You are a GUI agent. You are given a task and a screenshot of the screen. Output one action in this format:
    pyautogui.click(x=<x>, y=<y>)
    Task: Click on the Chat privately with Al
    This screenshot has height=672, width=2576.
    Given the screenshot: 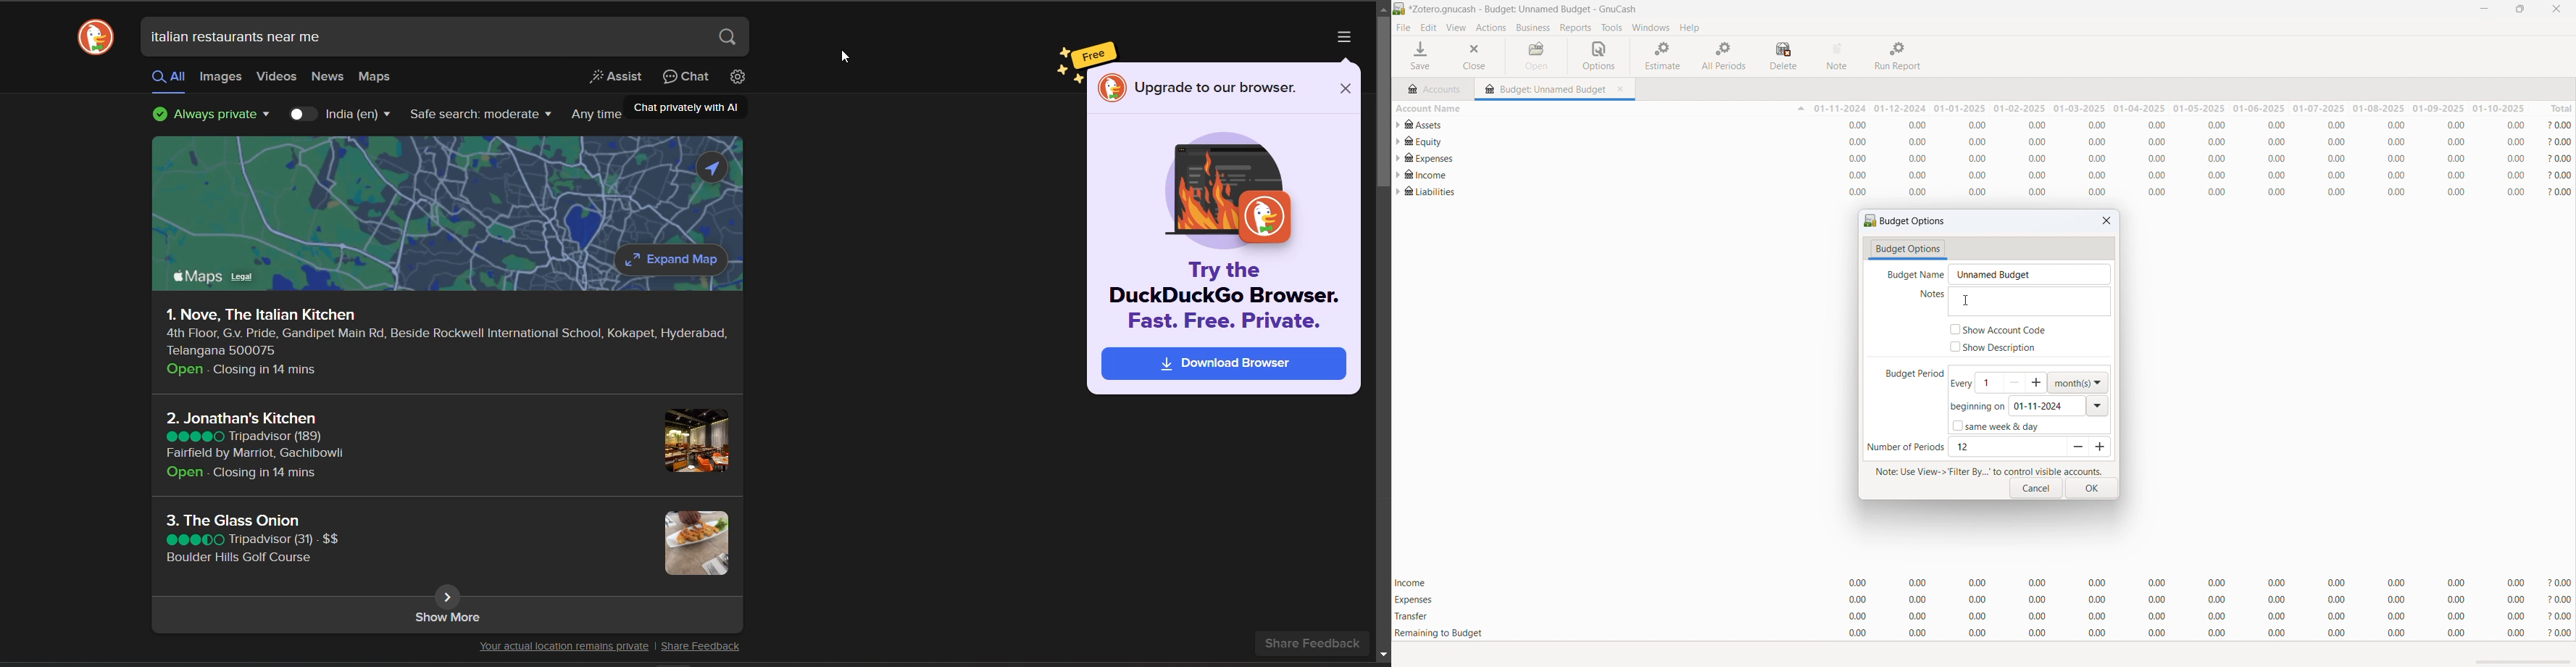 What is the action you would take?
    pyautogui.click(x=686, y=107)
    